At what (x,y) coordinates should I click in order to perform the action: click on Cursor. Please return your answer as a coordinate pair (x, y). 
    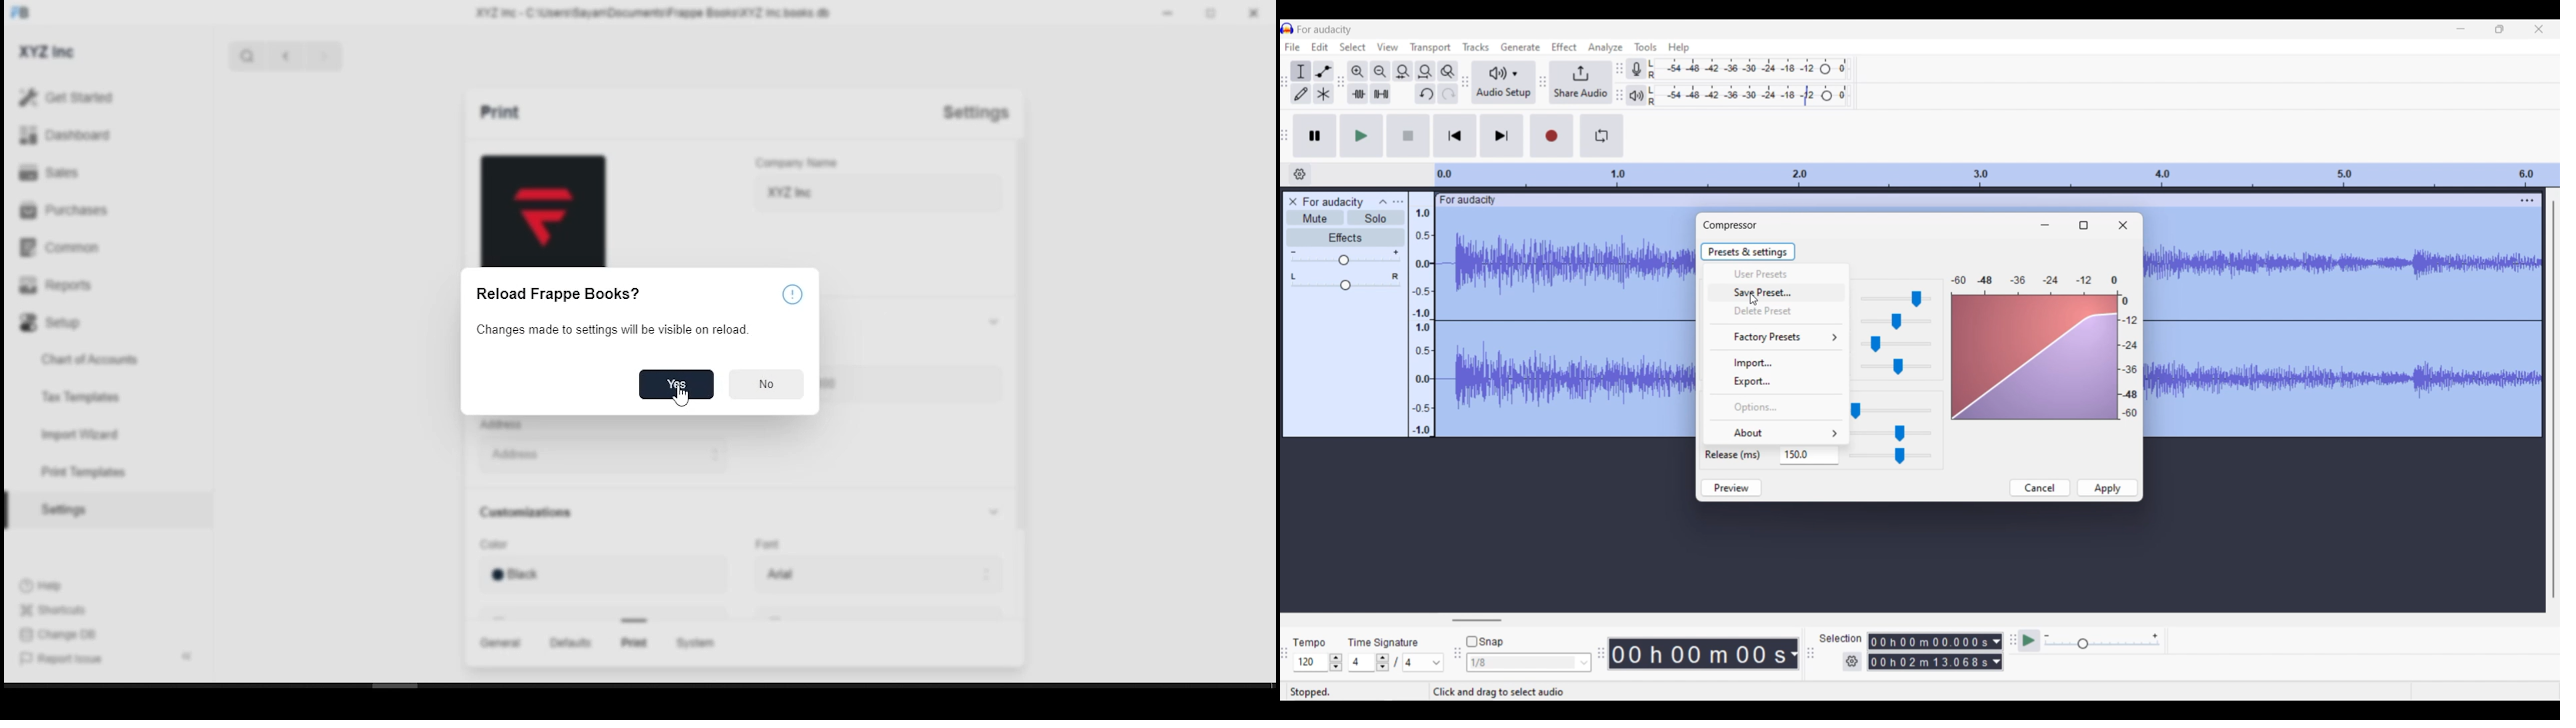
    Looking at the image, I should click on (1753, 300).